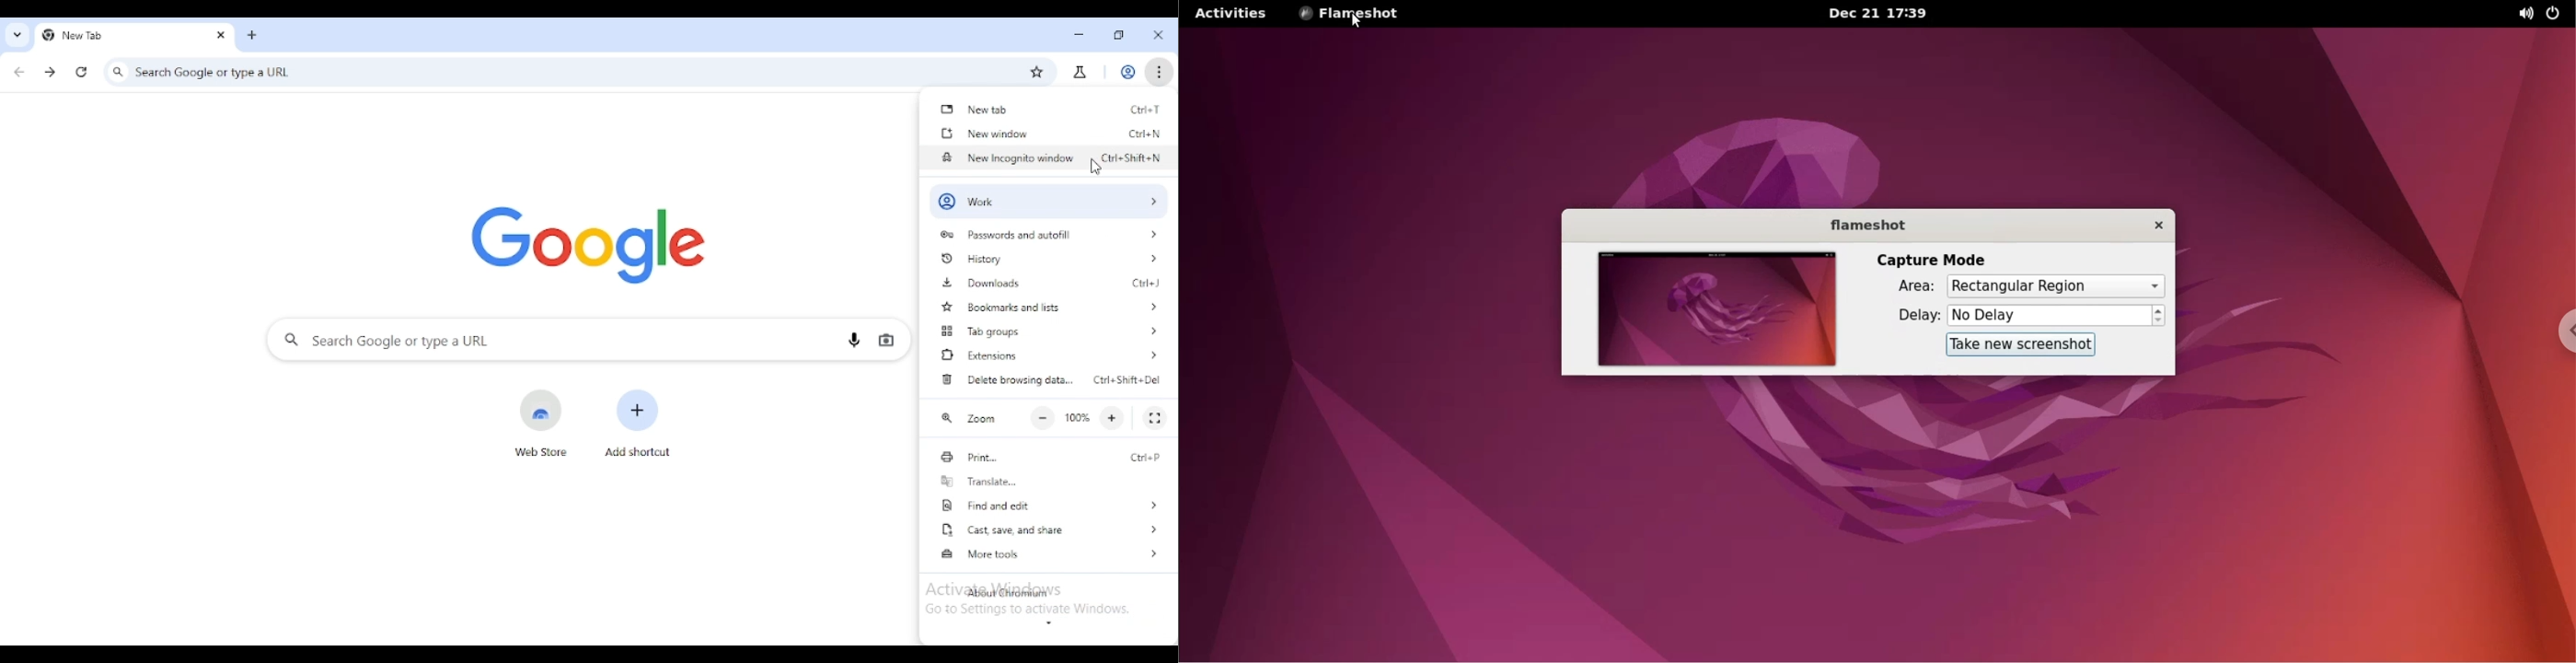 The height and width of the screenshot is (672, 2576). What do you see at coordinates (1352, 15) in the screenshot?
I see `flameshot menu` at bounding box center [1352, 15].